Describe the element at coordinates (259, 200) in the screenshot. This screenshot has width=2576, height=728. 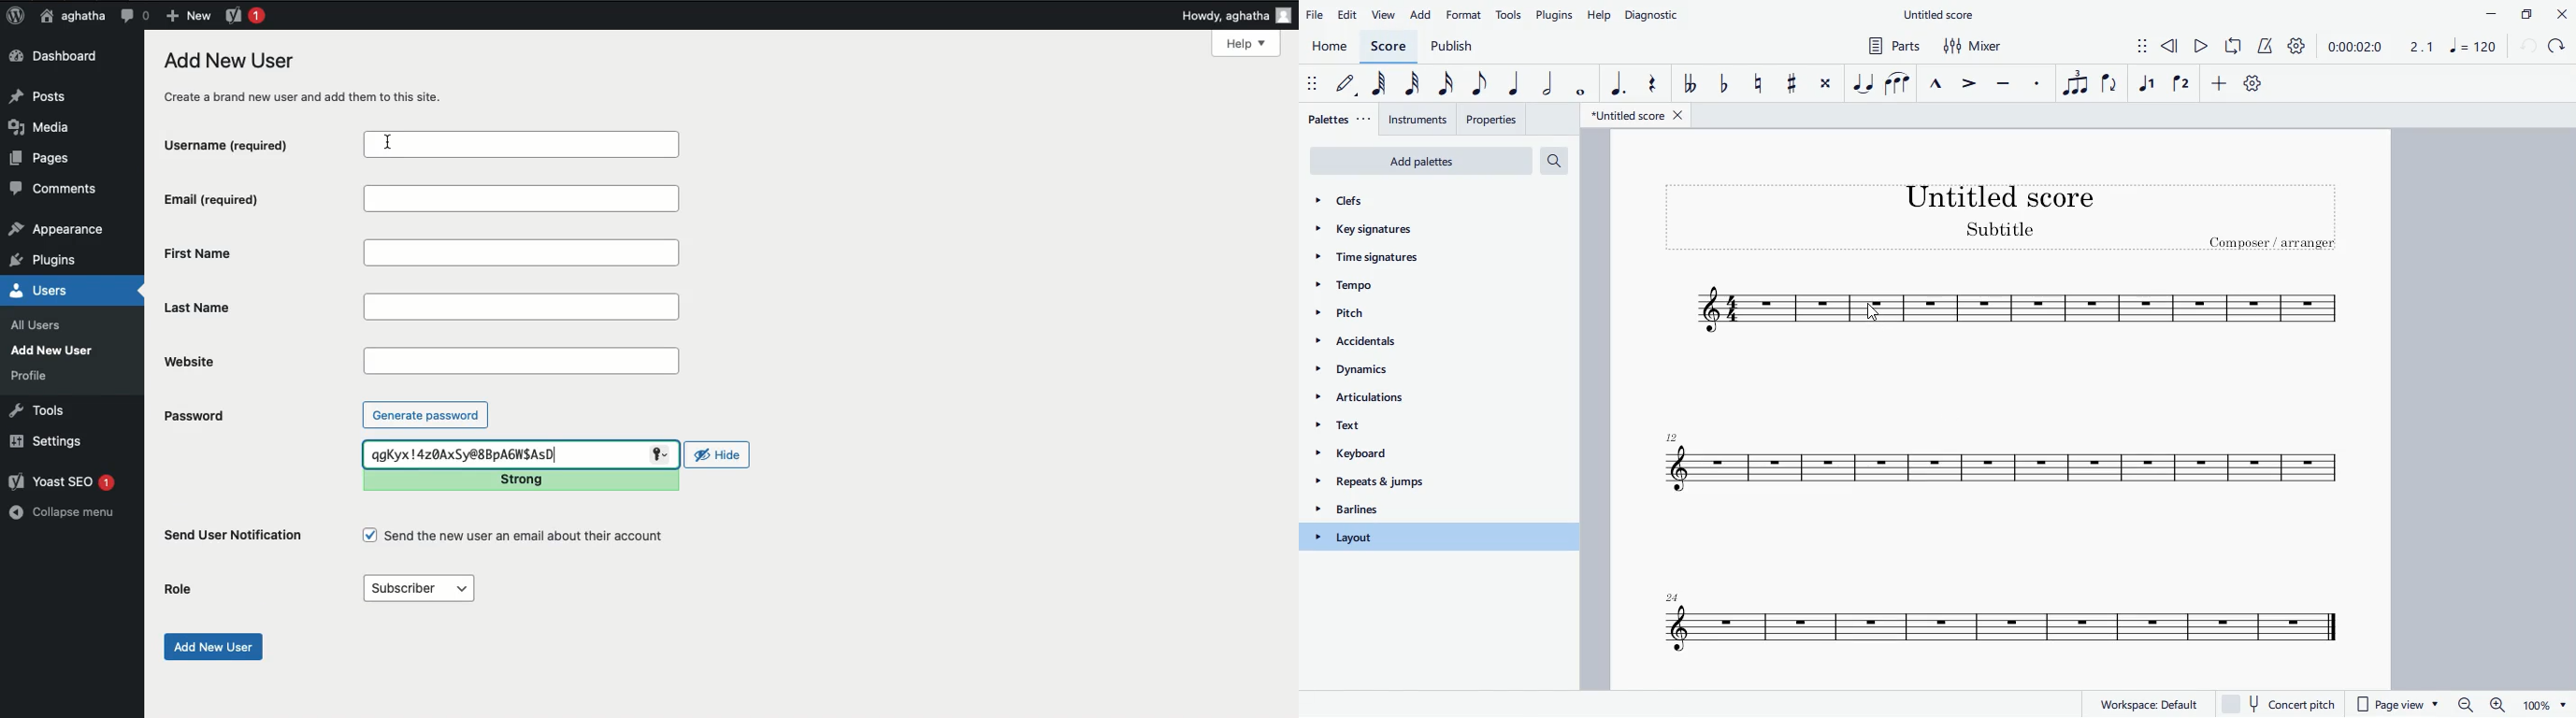
I see `Email (required)` at that location.